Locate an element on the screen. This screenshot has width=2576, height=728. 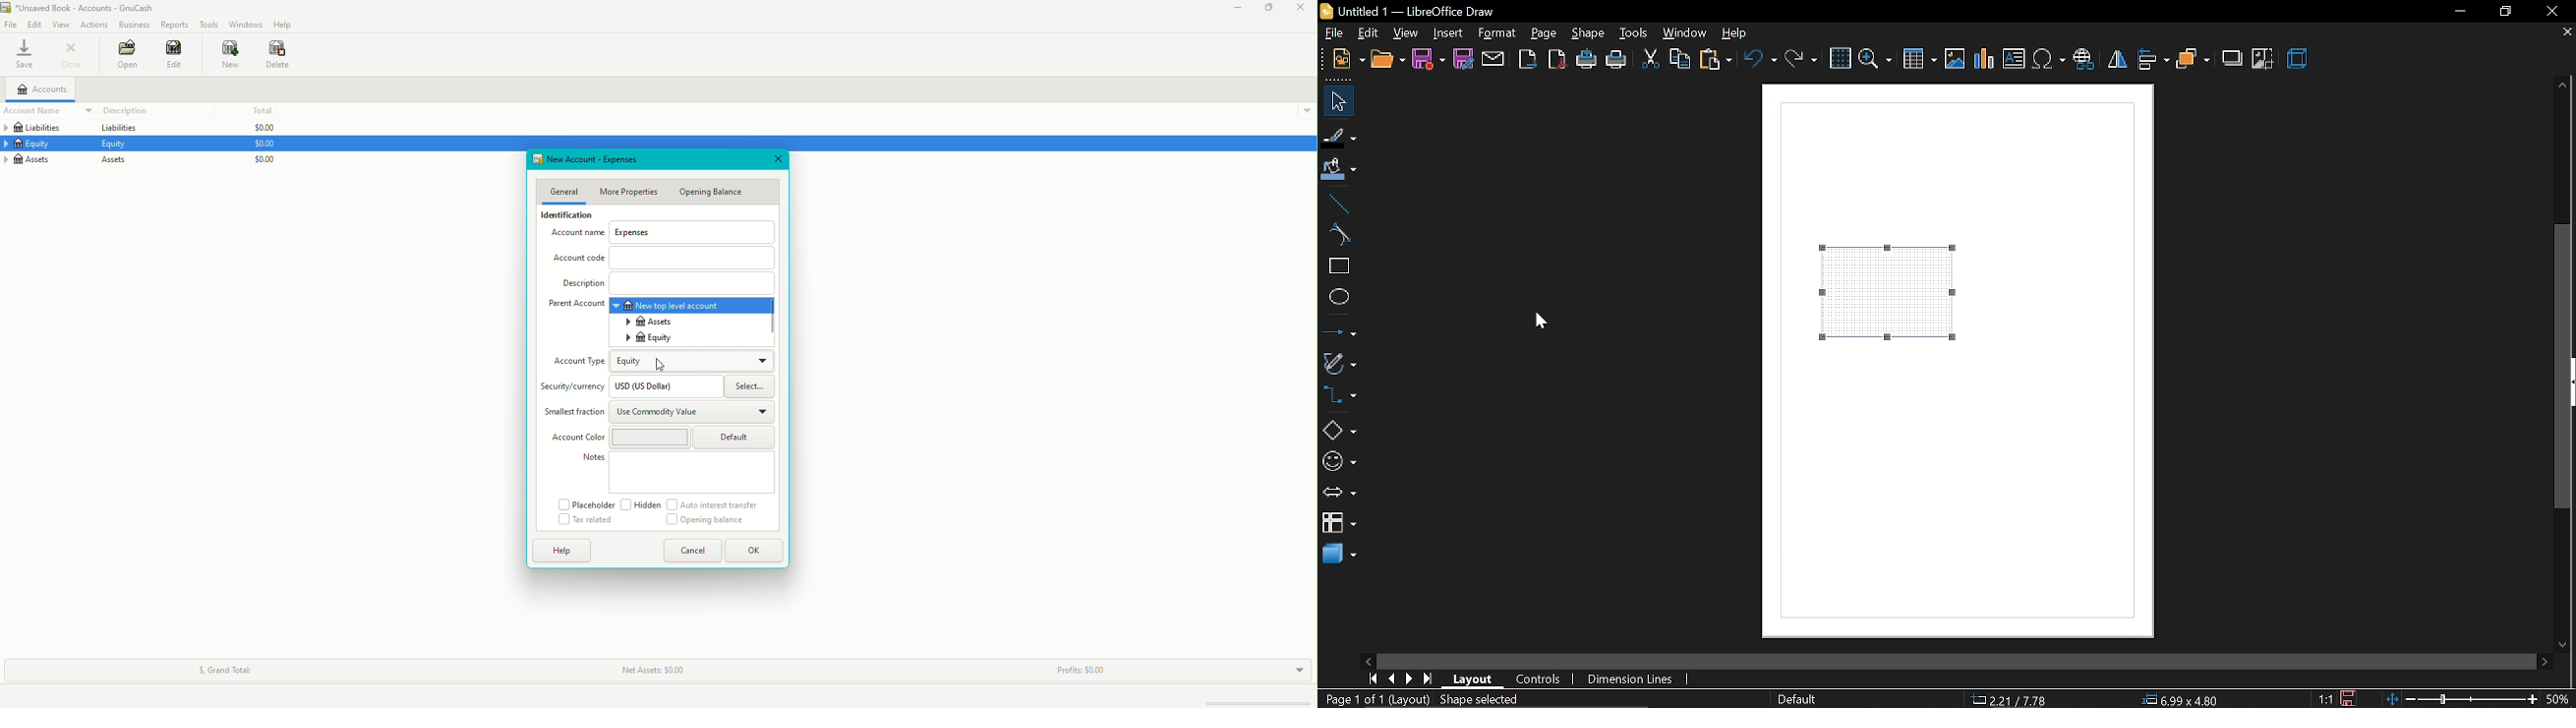
Assets is located at coordinates (40, 159).